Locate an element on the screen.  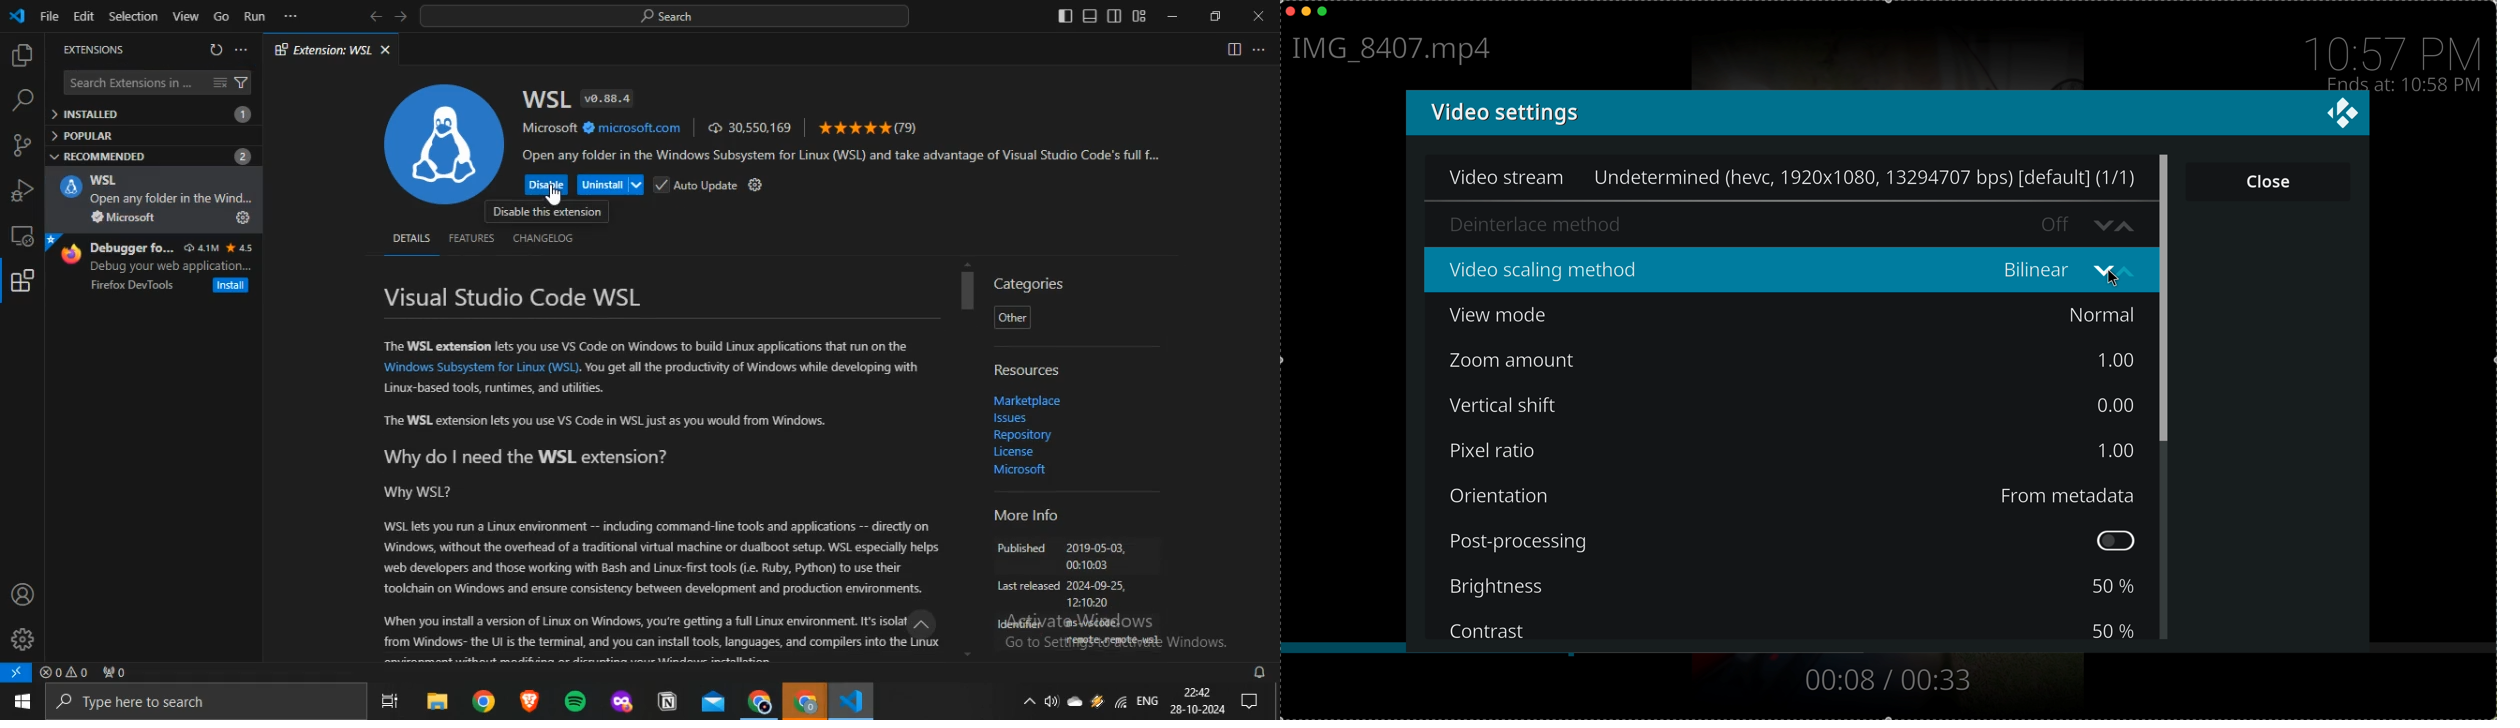
Logo is located at coordinates (2342, 114).